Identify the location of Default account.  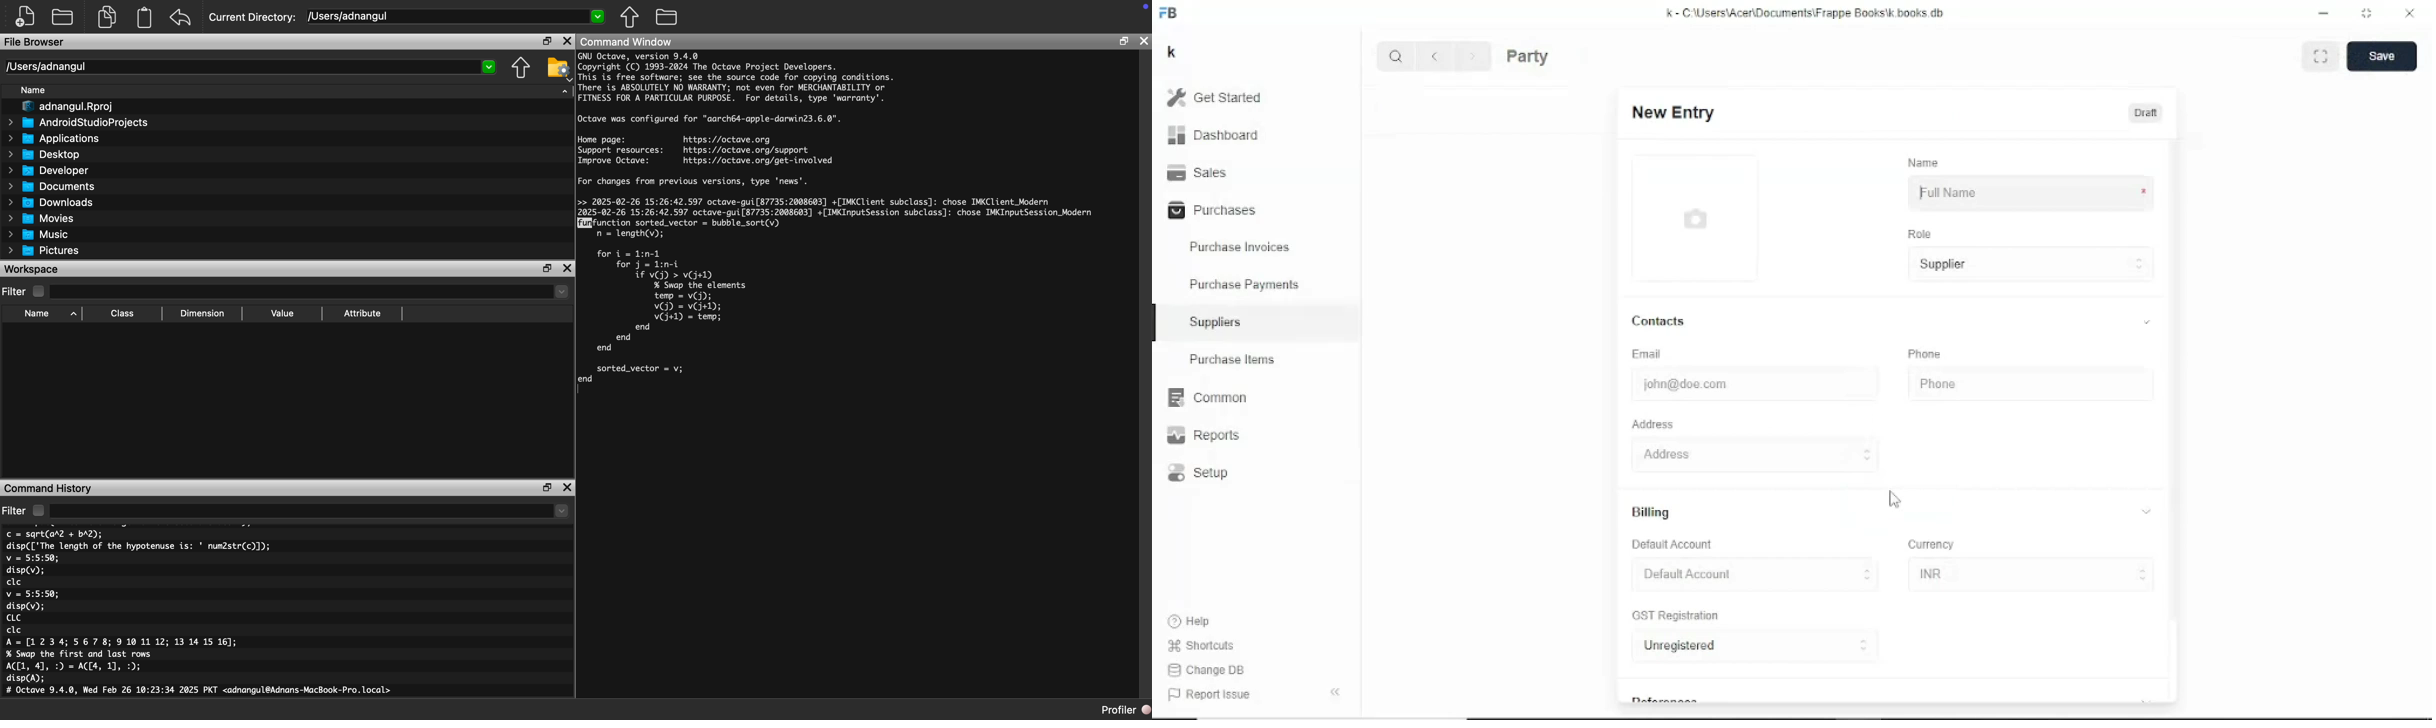
(1674, 545).